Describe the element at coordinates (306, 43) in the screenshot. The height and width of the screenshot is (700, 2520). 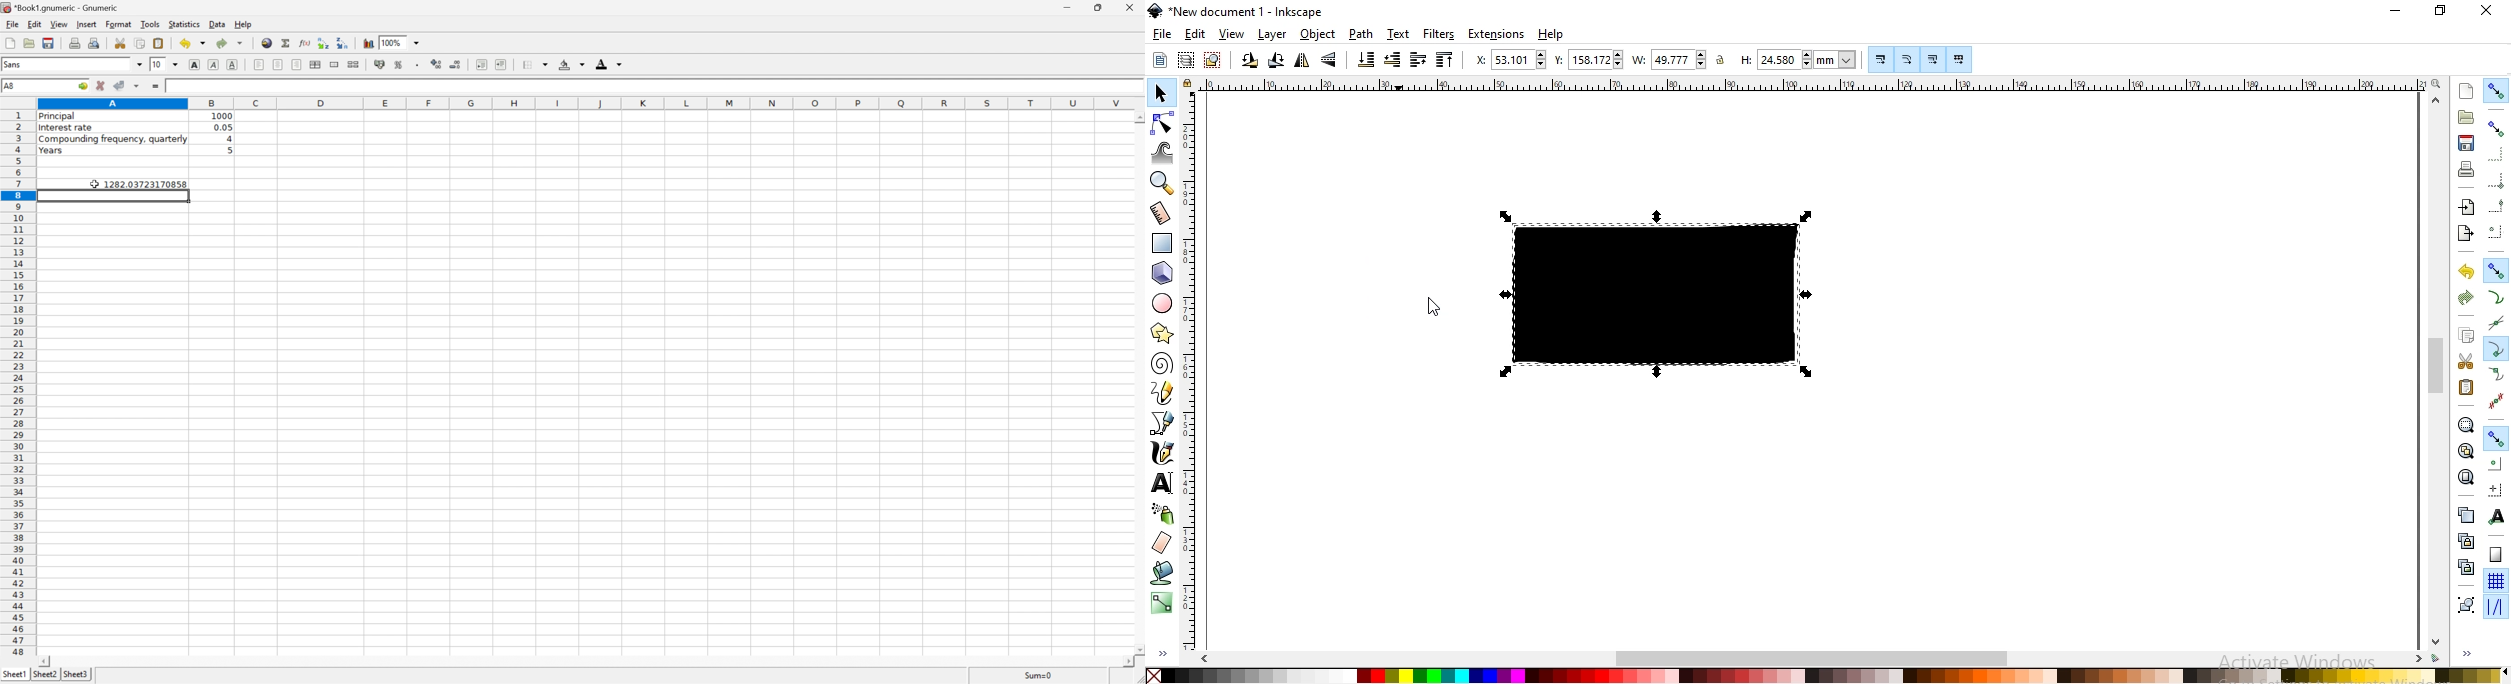
I see `edit function in current cell` at that location.